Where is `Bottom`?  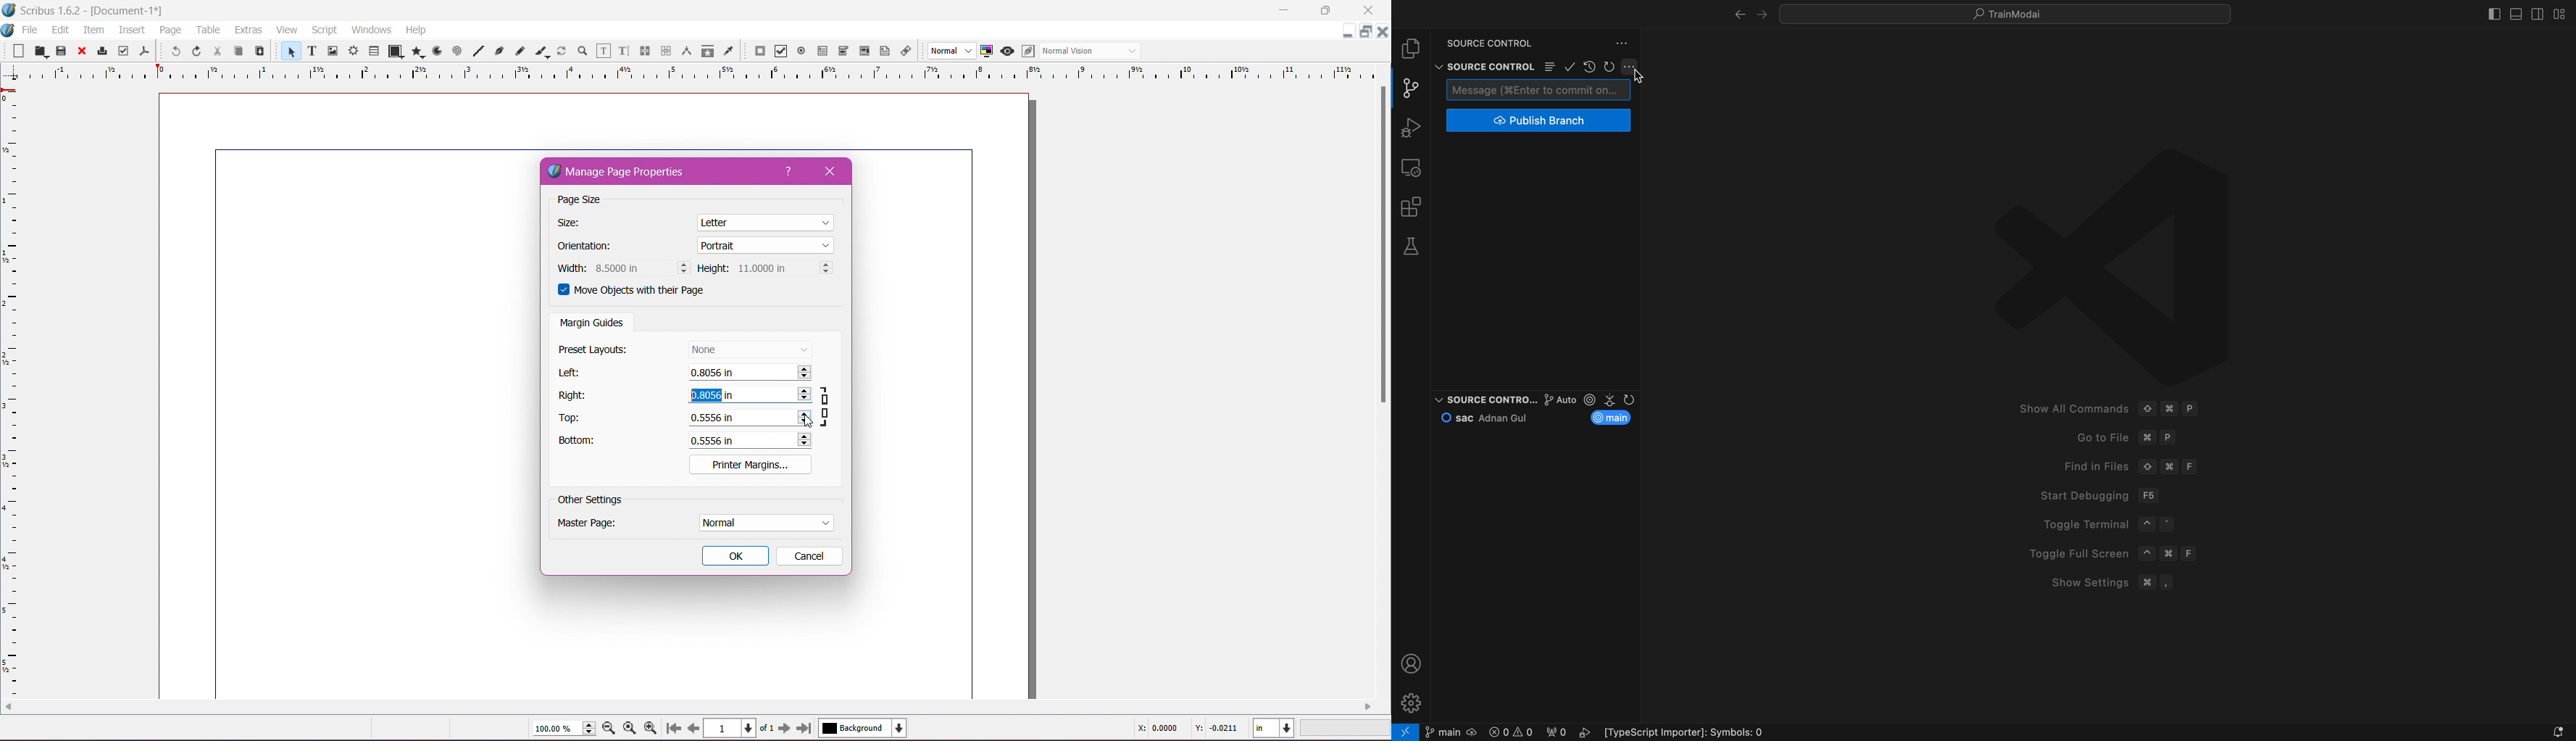 Bottom is located at coordinates (585, 442).